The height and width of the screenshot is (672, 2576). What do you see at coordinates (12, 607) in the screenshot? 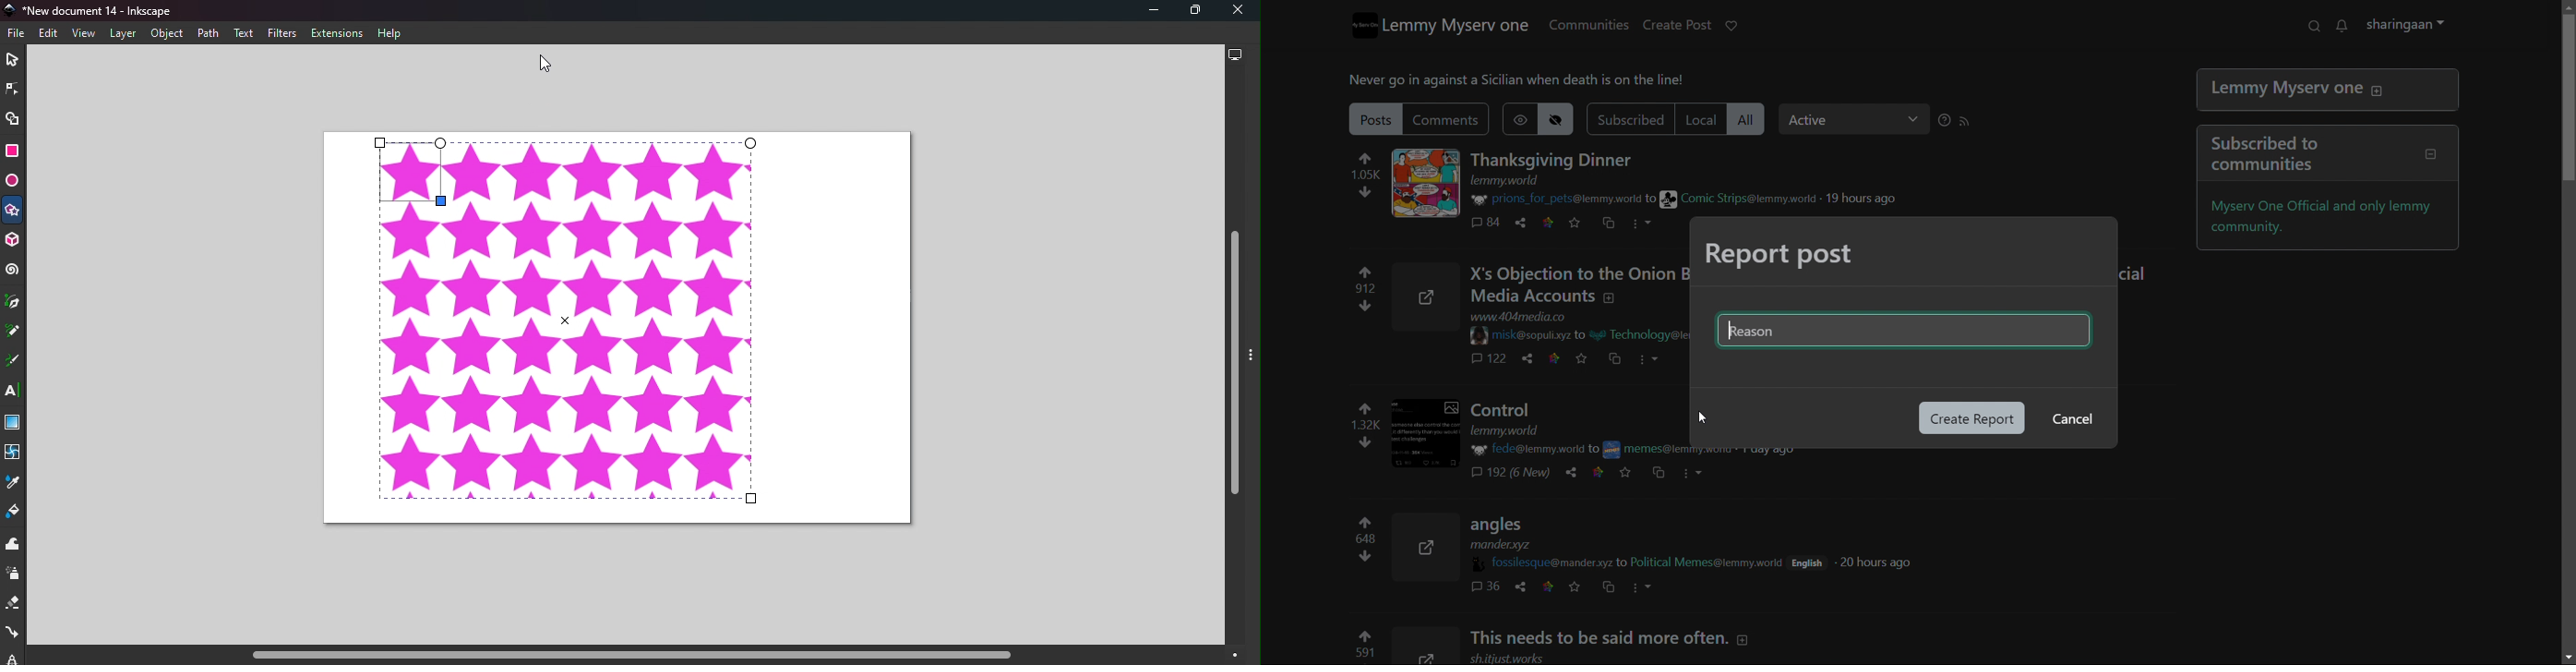
I see `Eraser tool` at bounding box center [12, 607].